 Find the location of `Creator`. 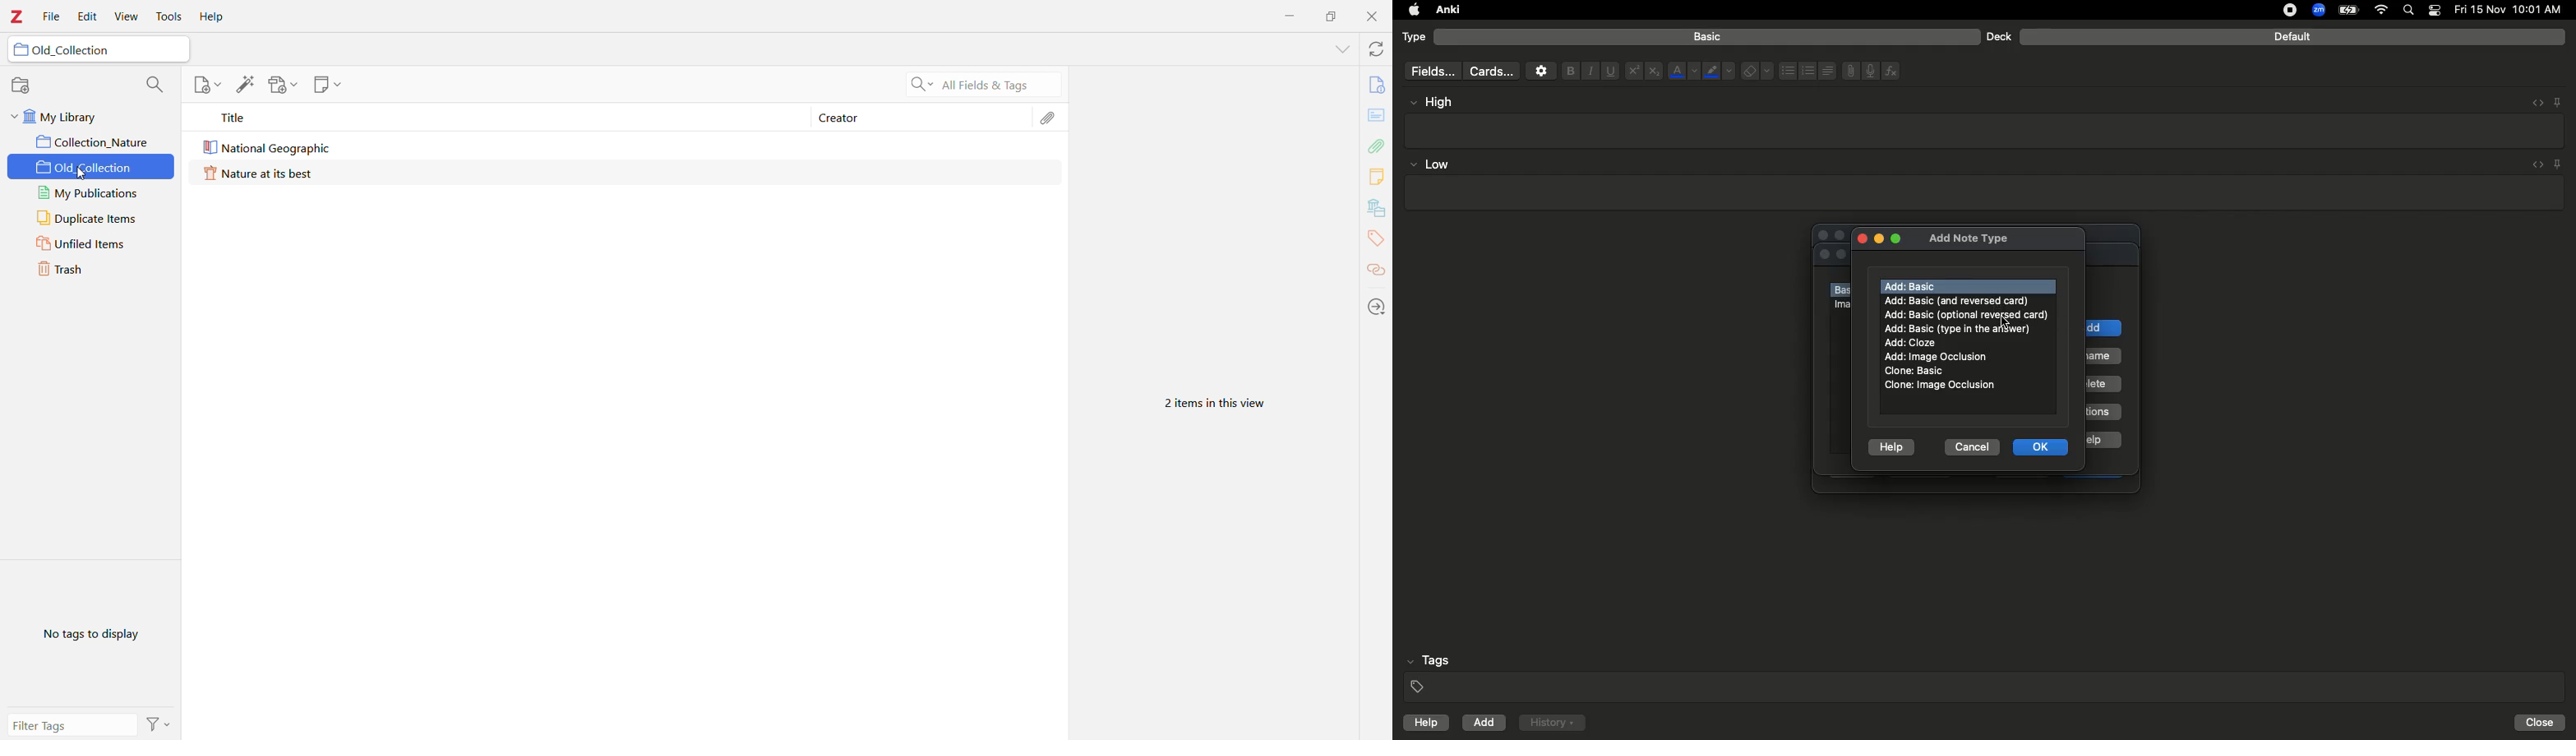

Creator is located at coordinates (839, 119).